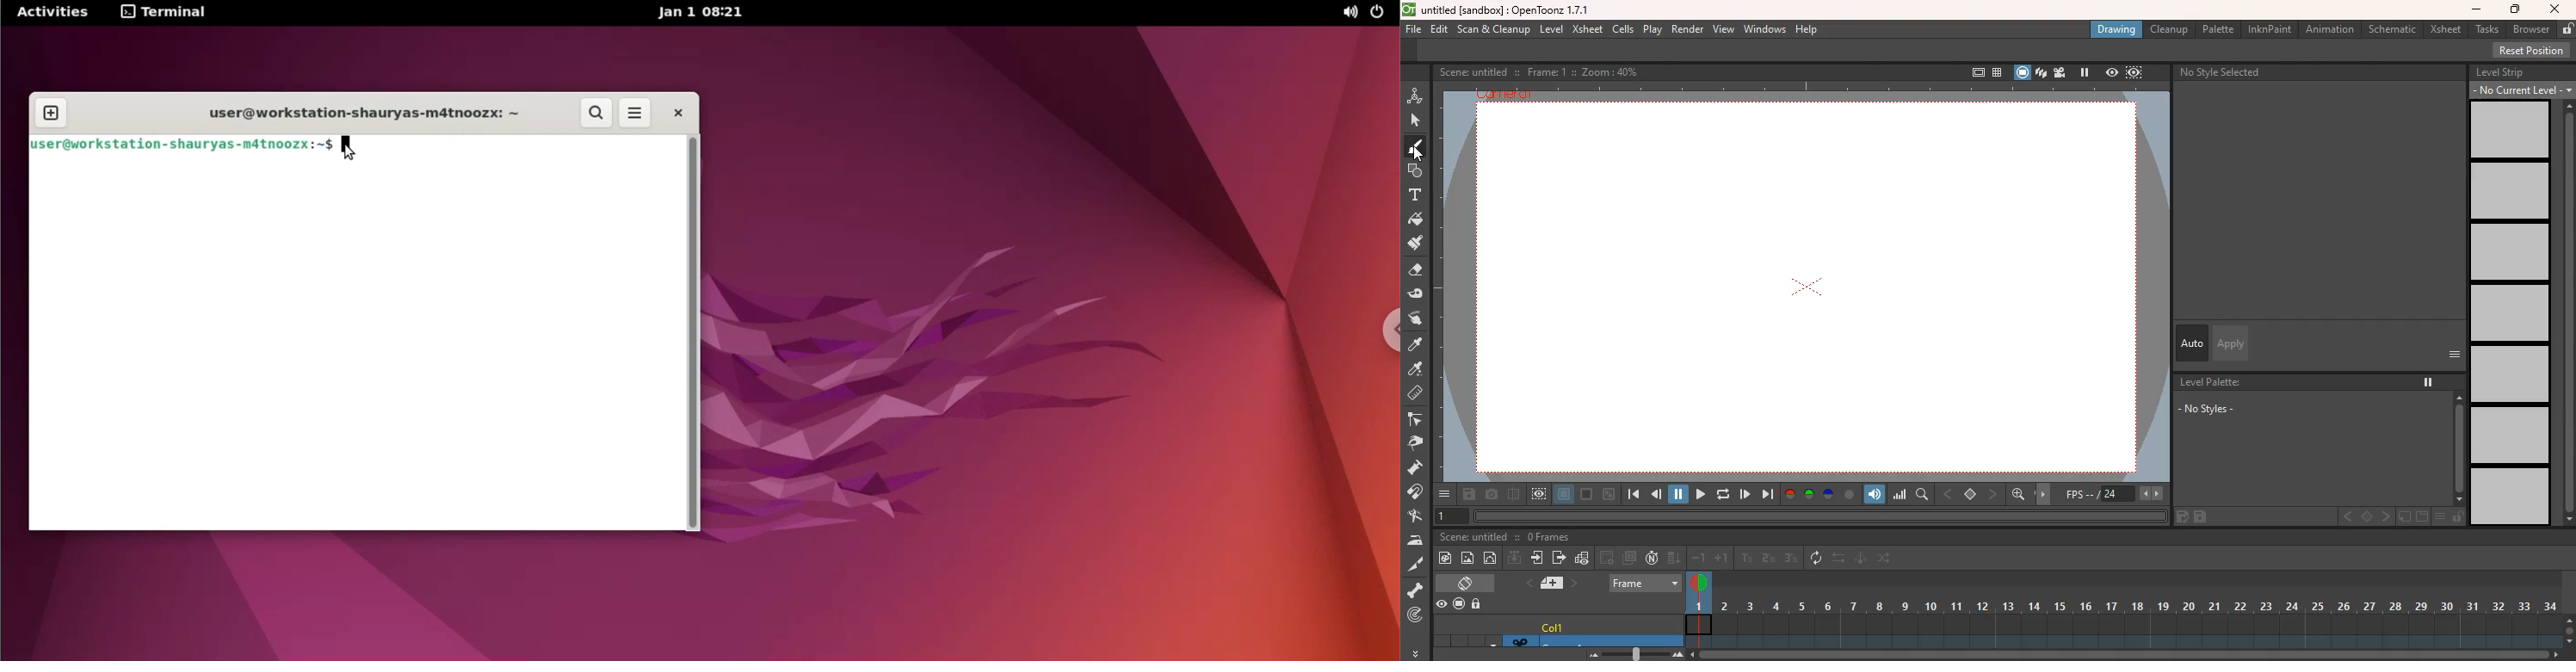  What do you see at coordinates (1674, 559) in the screenshot?
I see `down` at bounding box center [1674, 559].